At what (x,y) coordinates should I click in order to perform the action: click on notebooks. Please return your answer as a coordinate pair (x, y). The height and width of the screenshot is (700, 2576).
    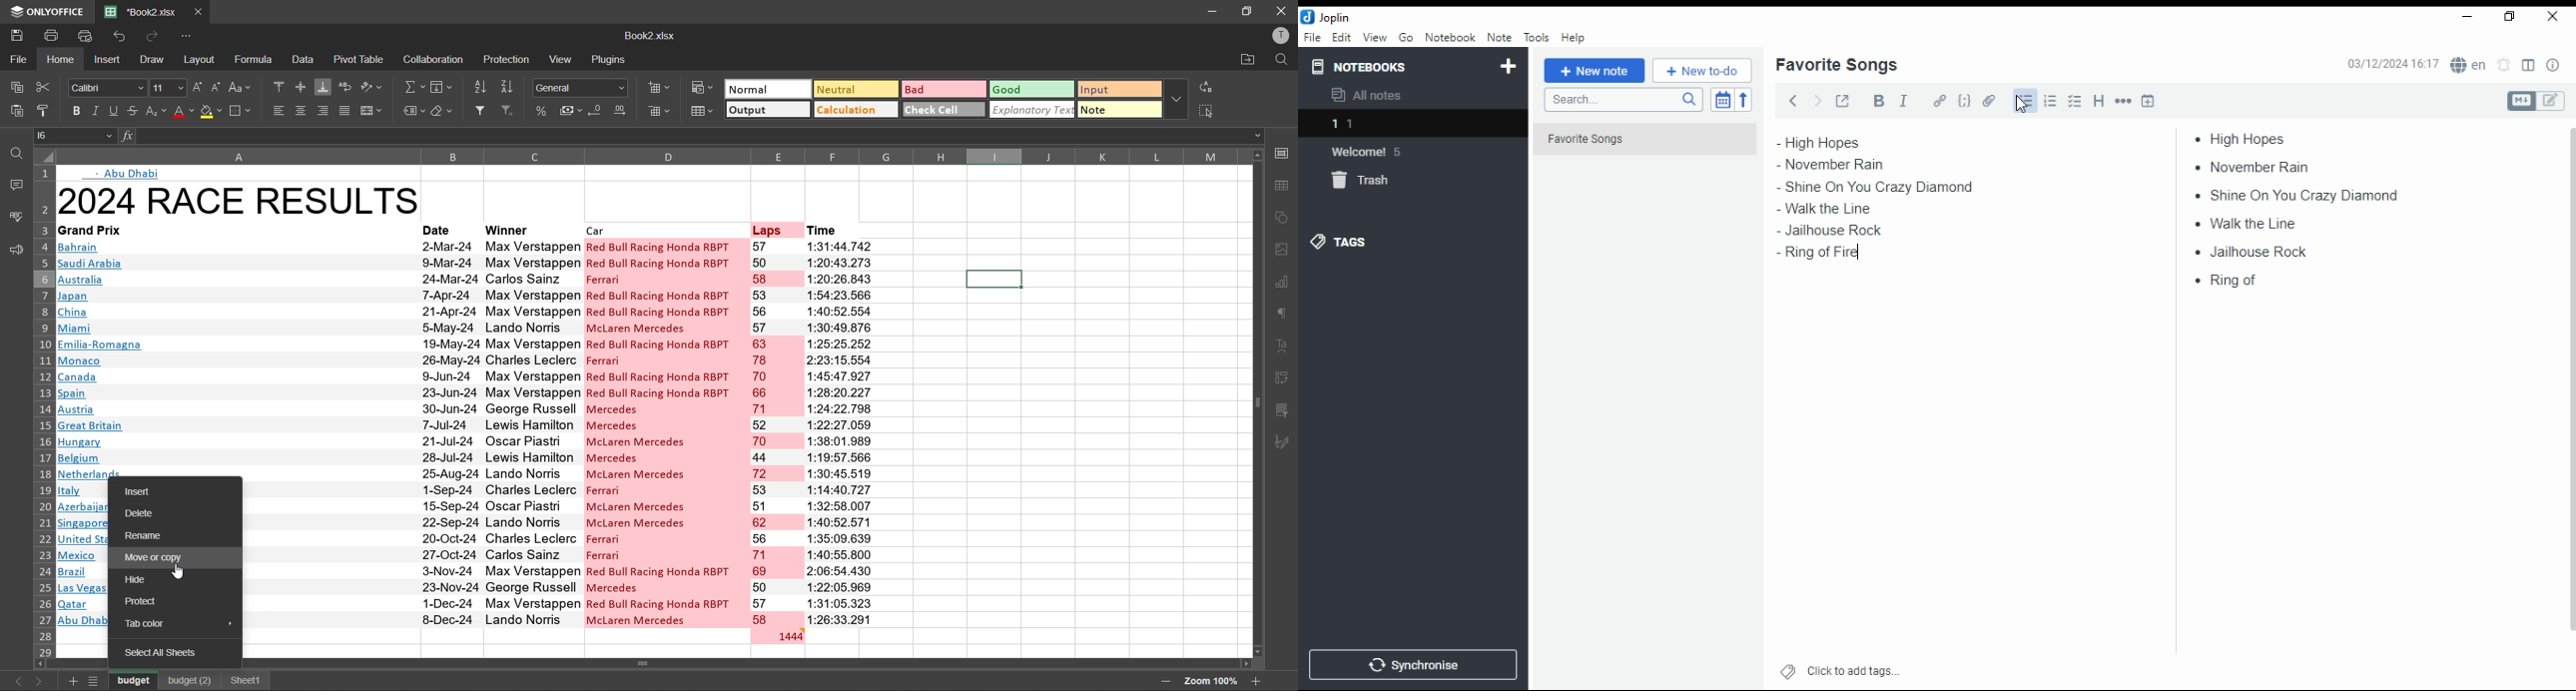
    Looking at the image, I should click on (1395, 66).